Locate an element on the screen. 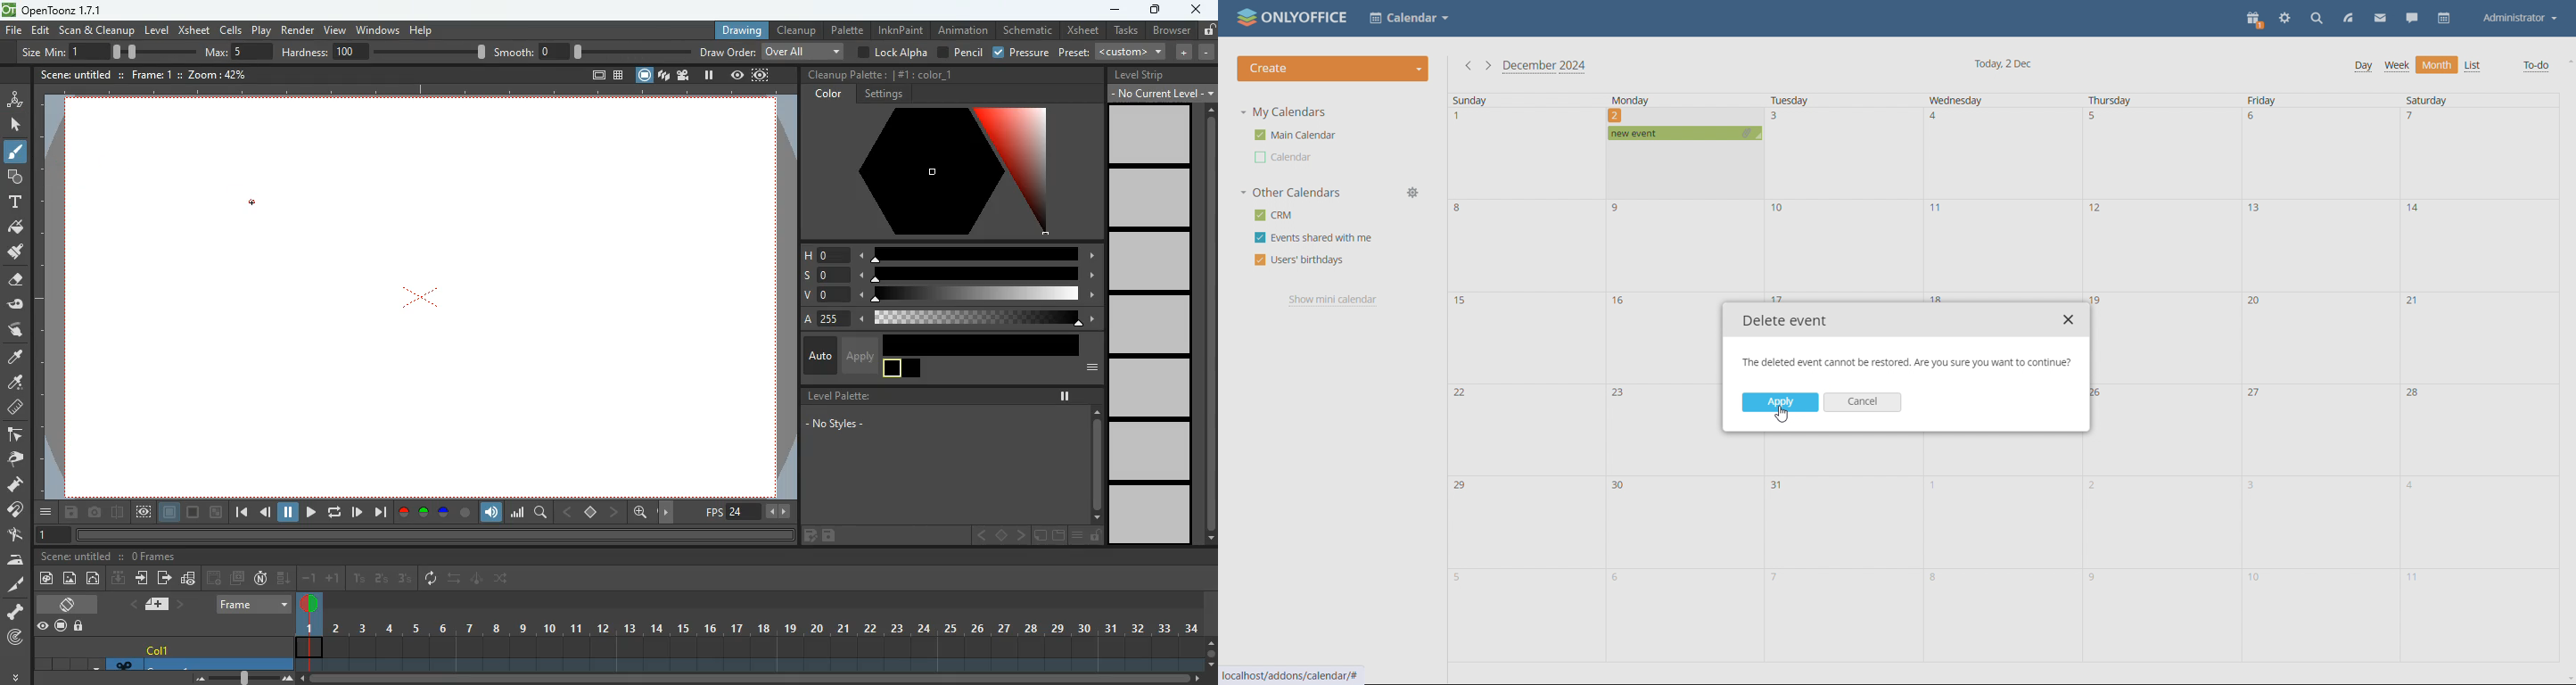 Image resolution: width=2576 pixels, height=700 pixels. record is located at coordinates (60, 627).